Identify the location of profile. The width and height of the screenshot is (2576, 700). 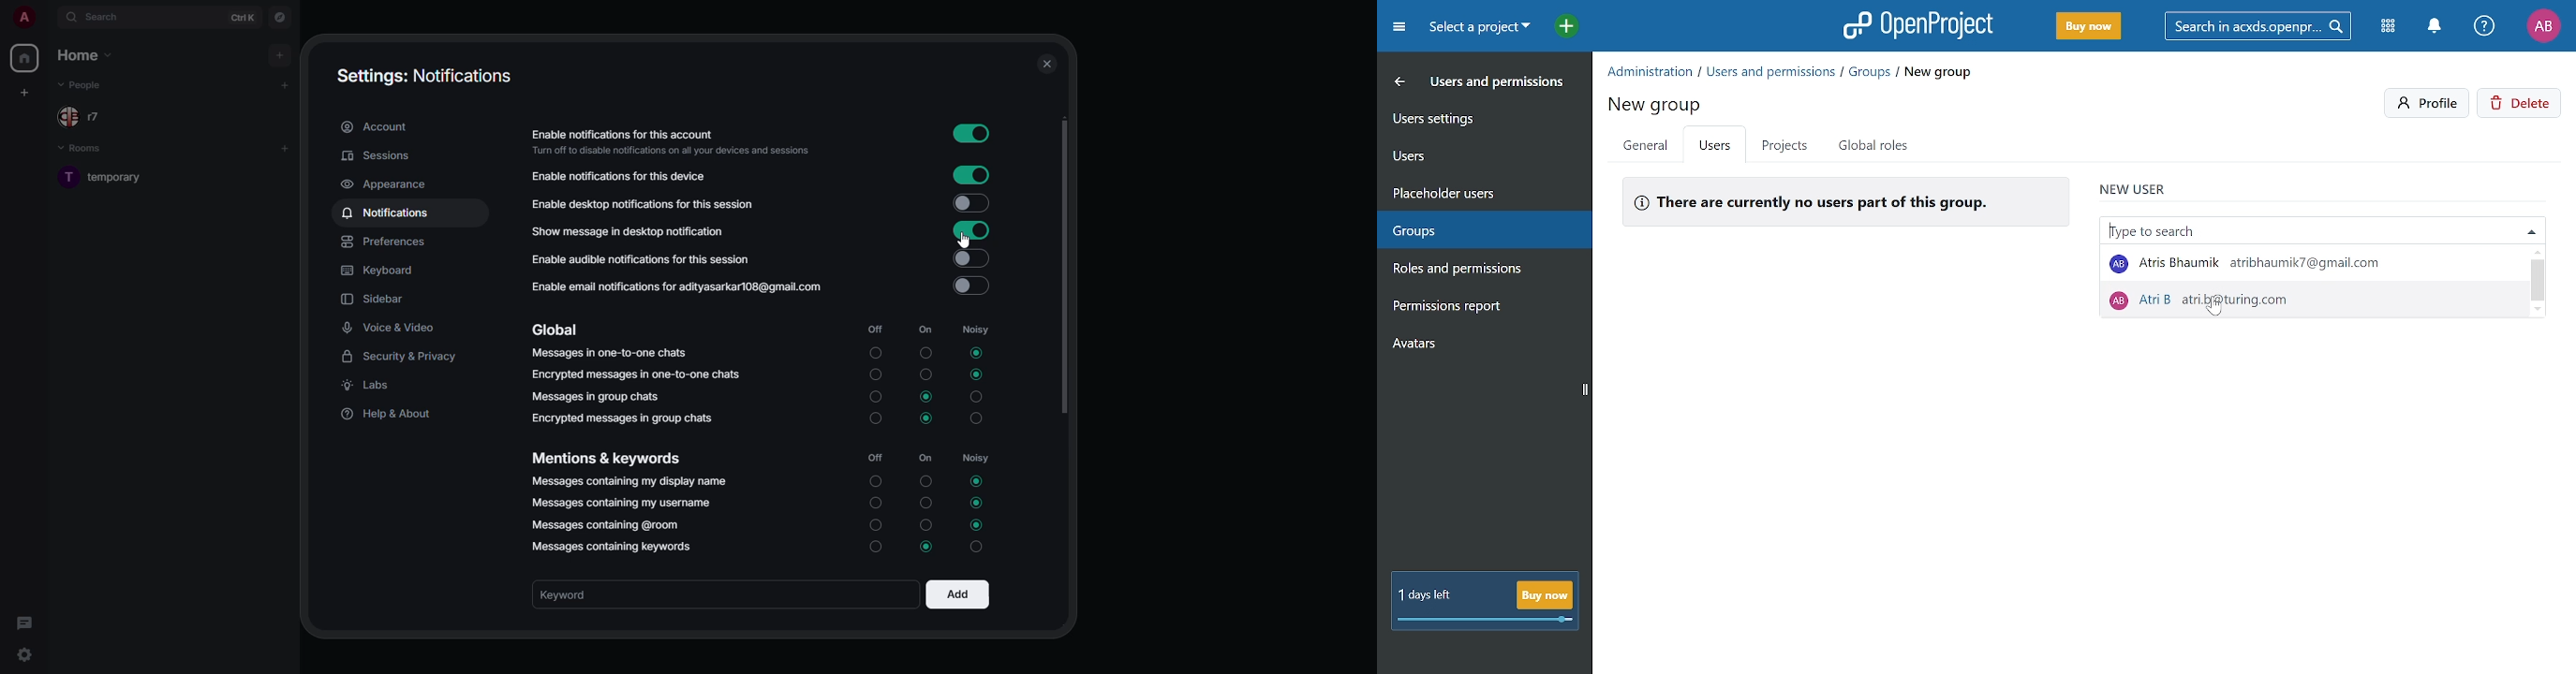
(22, 17).